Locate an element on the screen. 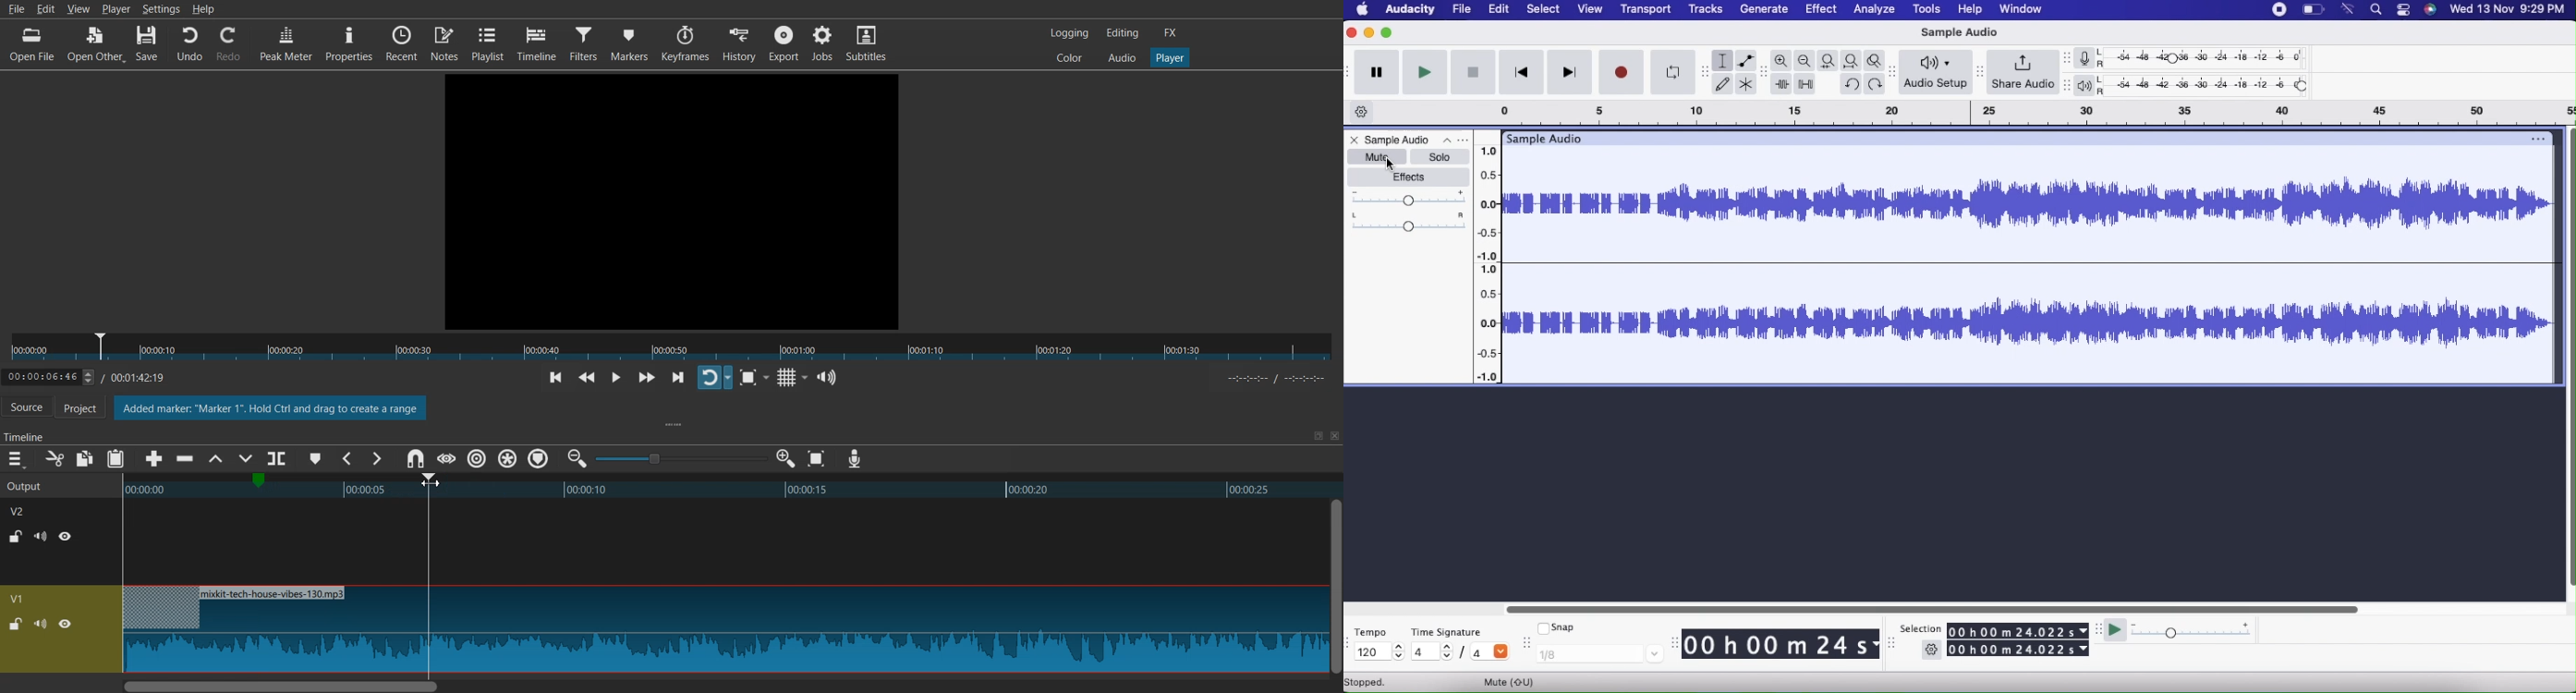  4 is located at coordinates (1432, 652).